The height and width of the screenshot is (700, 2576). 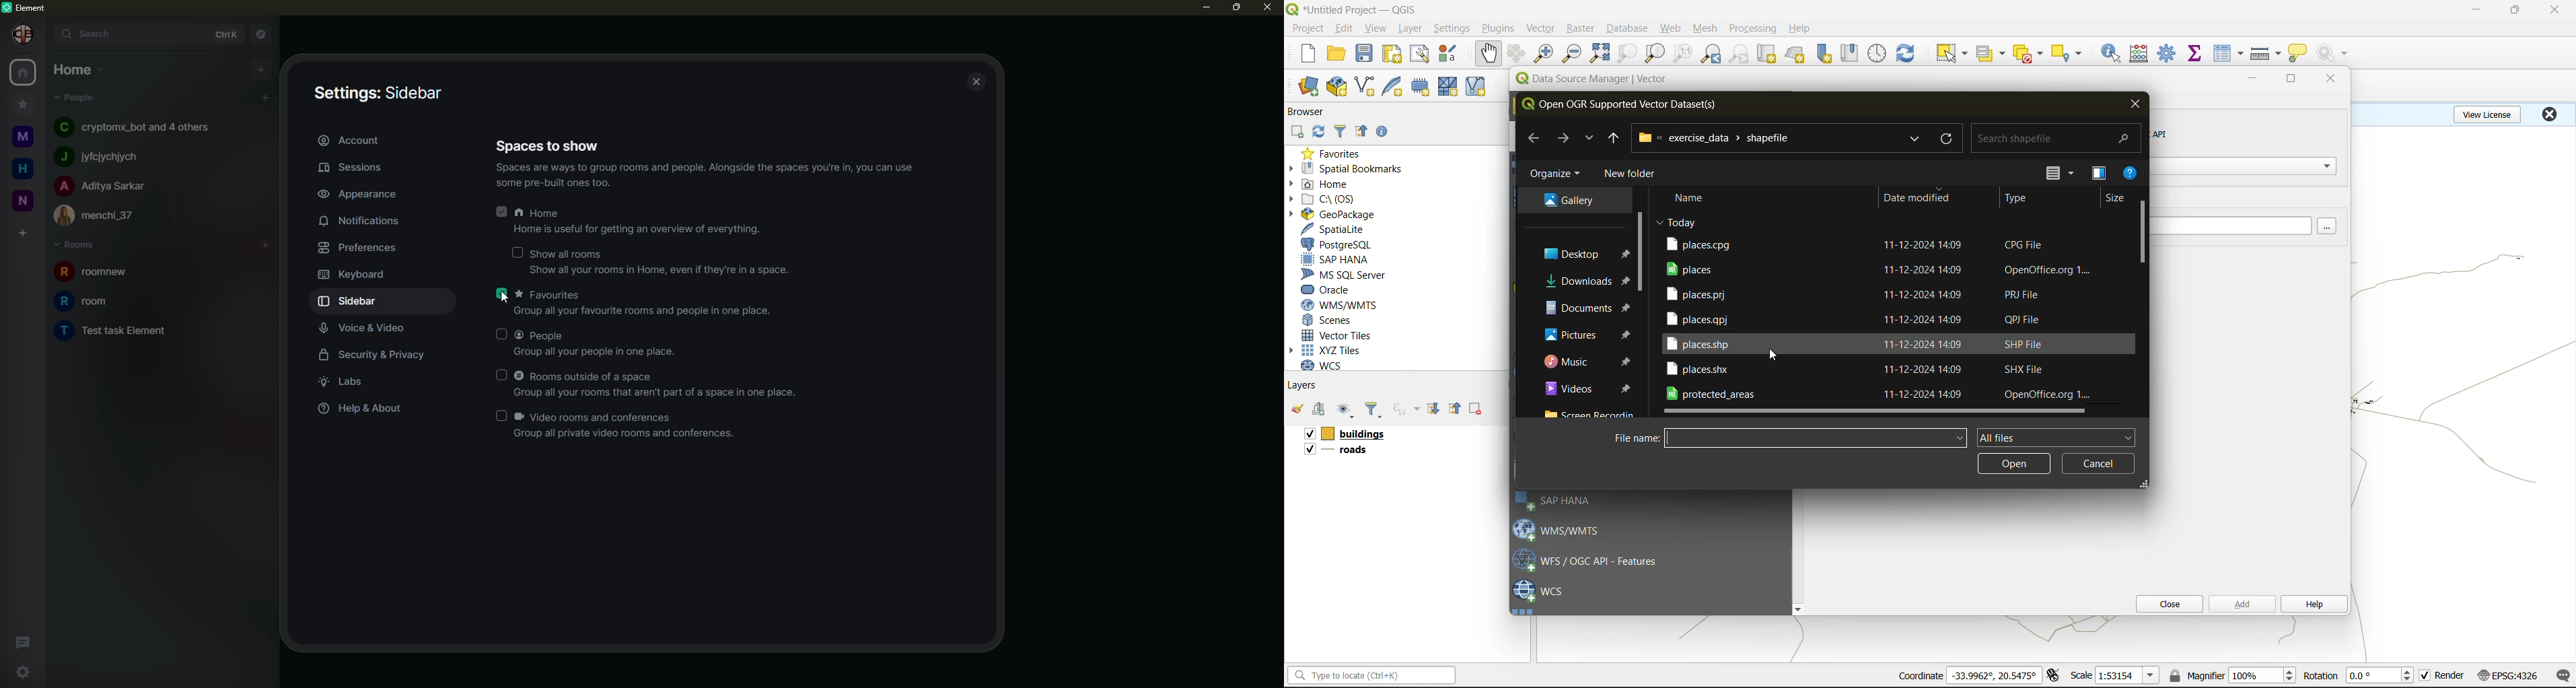 I want to click on file/folder names, so click(x=1857, y=293).